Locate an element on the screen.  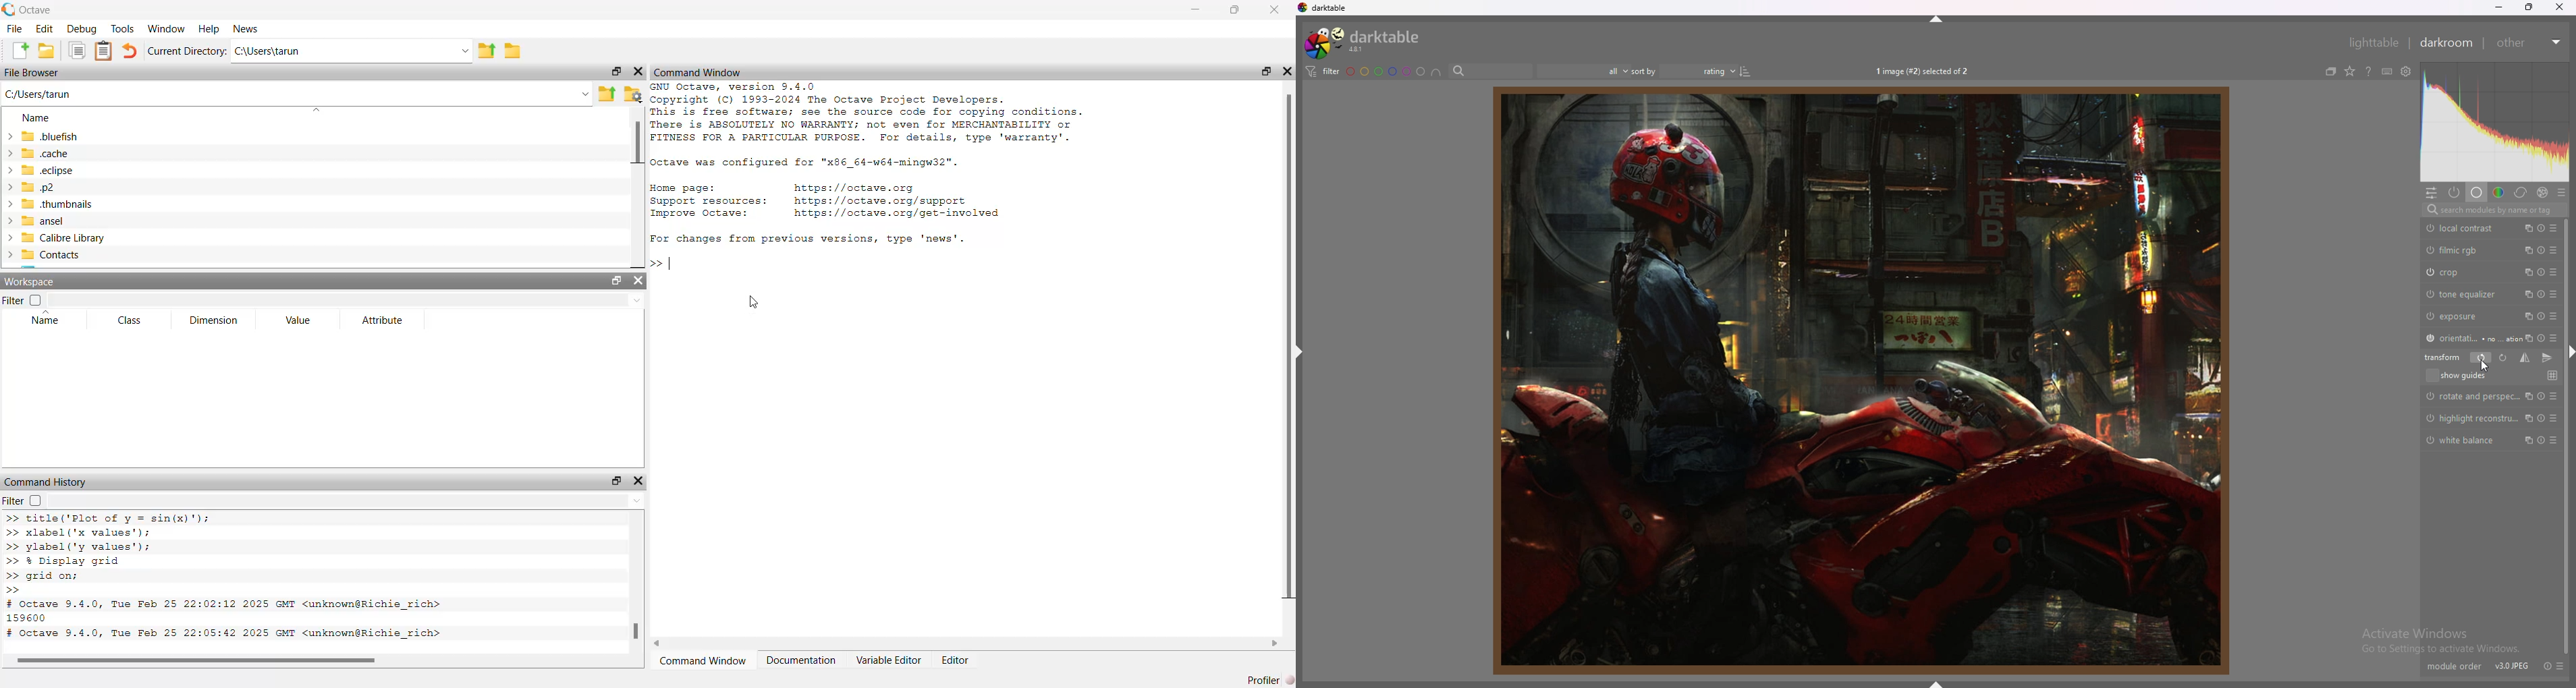
presets is located at coordinates (2554, 316).